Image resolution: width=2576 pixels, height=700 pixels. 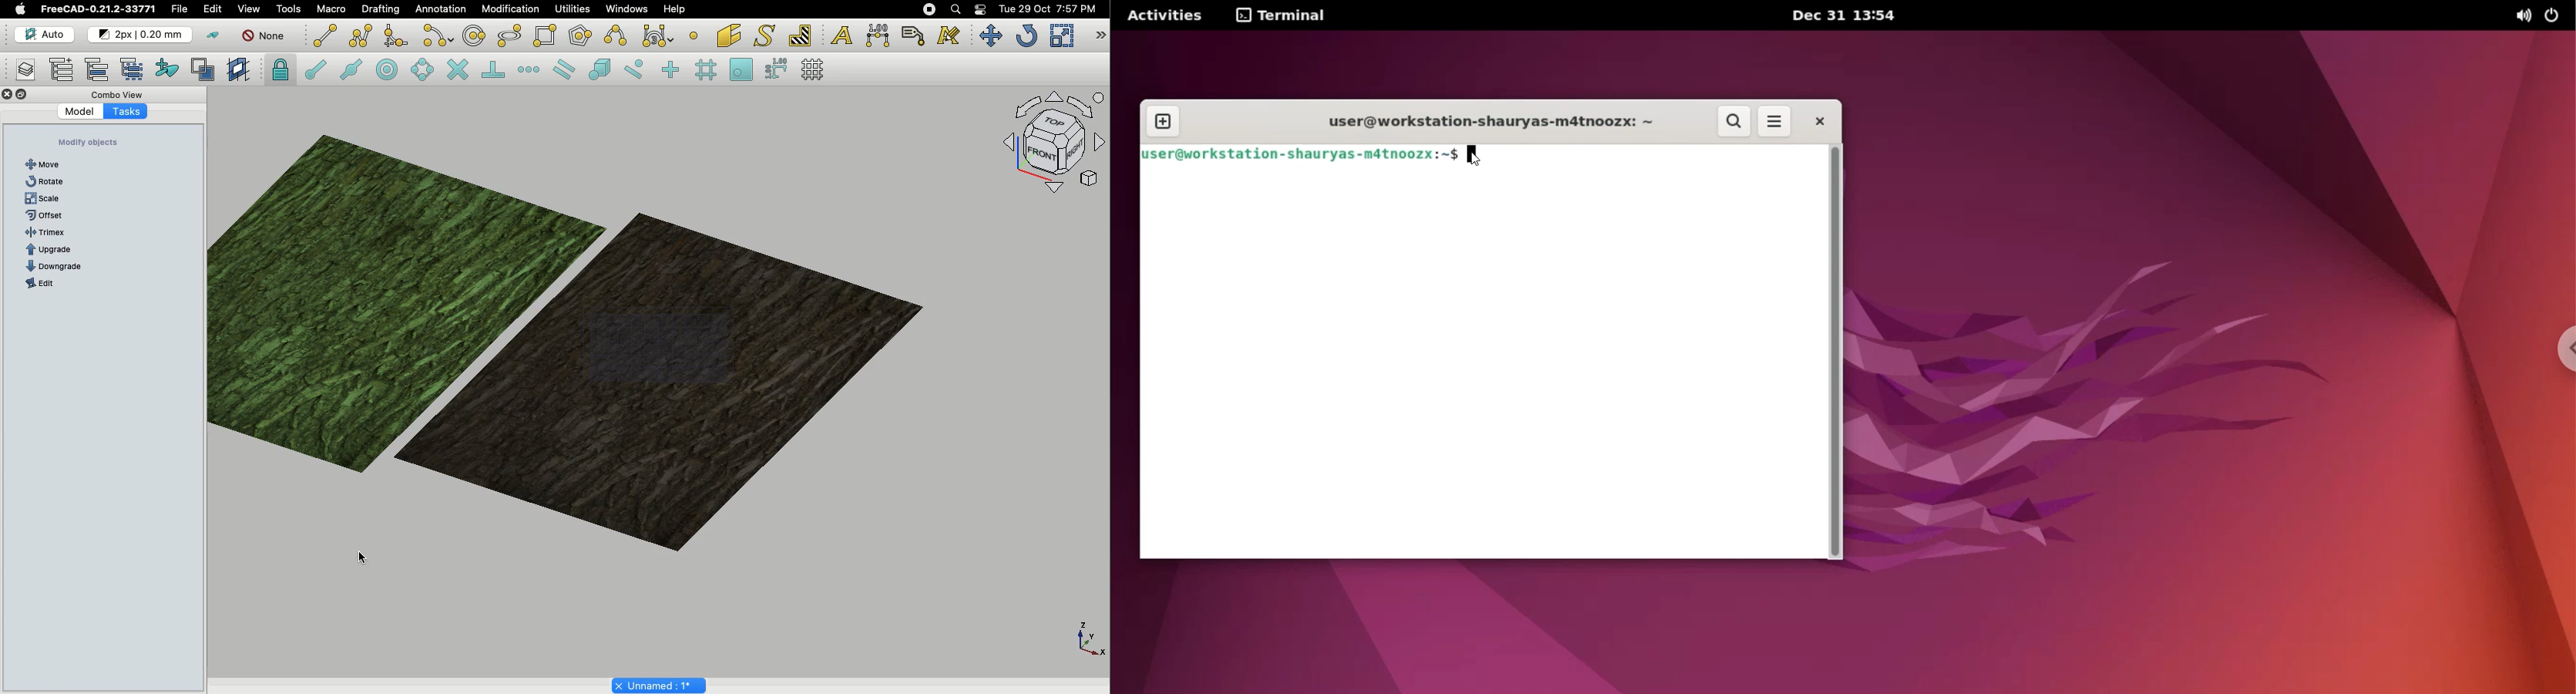 I want to click on Text, so click(x=841, y=36).